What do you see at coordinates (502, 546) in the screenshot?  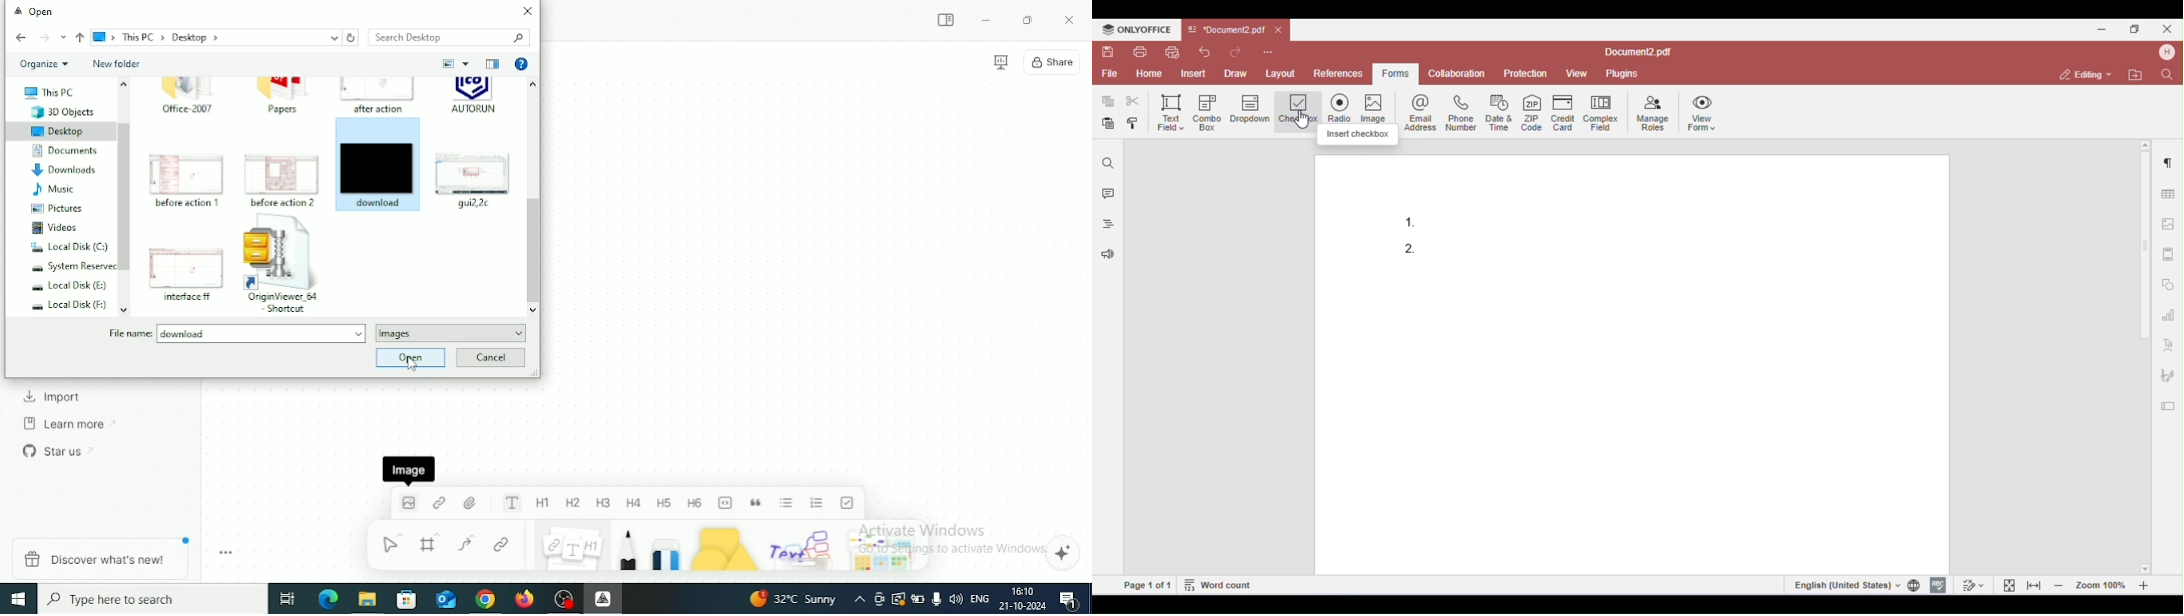 I see `Link` at bounding box center [502, 546].